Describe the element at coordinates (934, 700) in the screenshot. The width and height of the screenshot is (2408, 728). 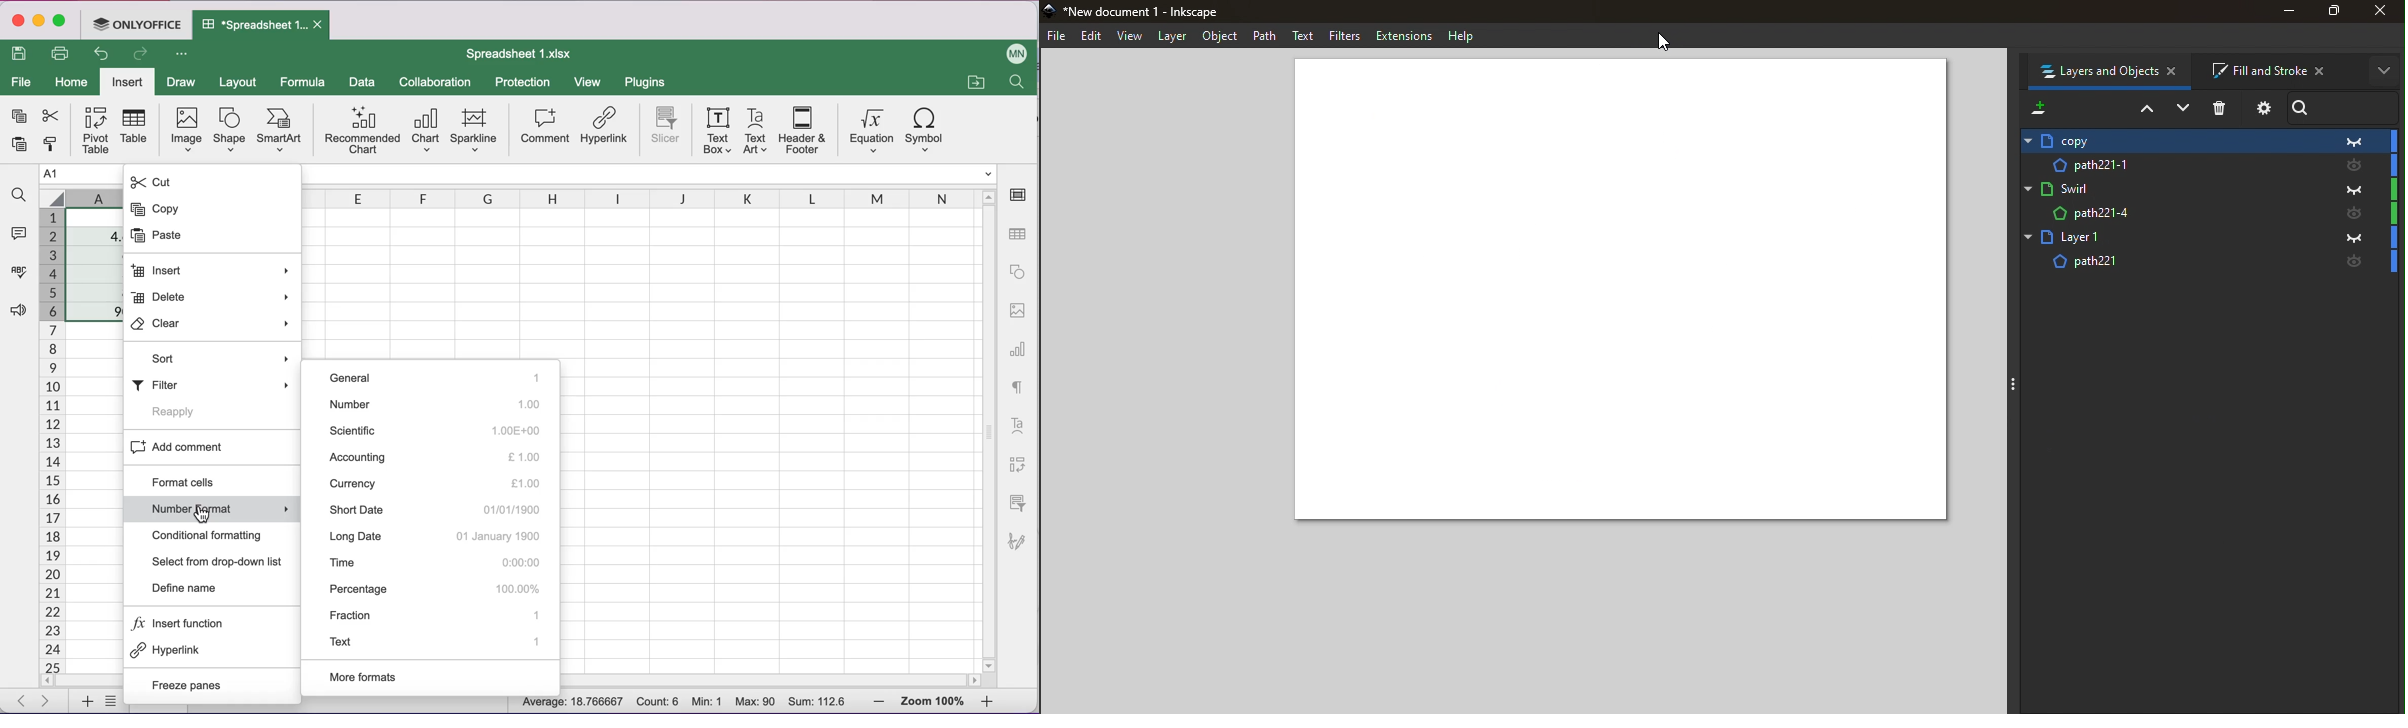
I see `zoom percentage` at that location.